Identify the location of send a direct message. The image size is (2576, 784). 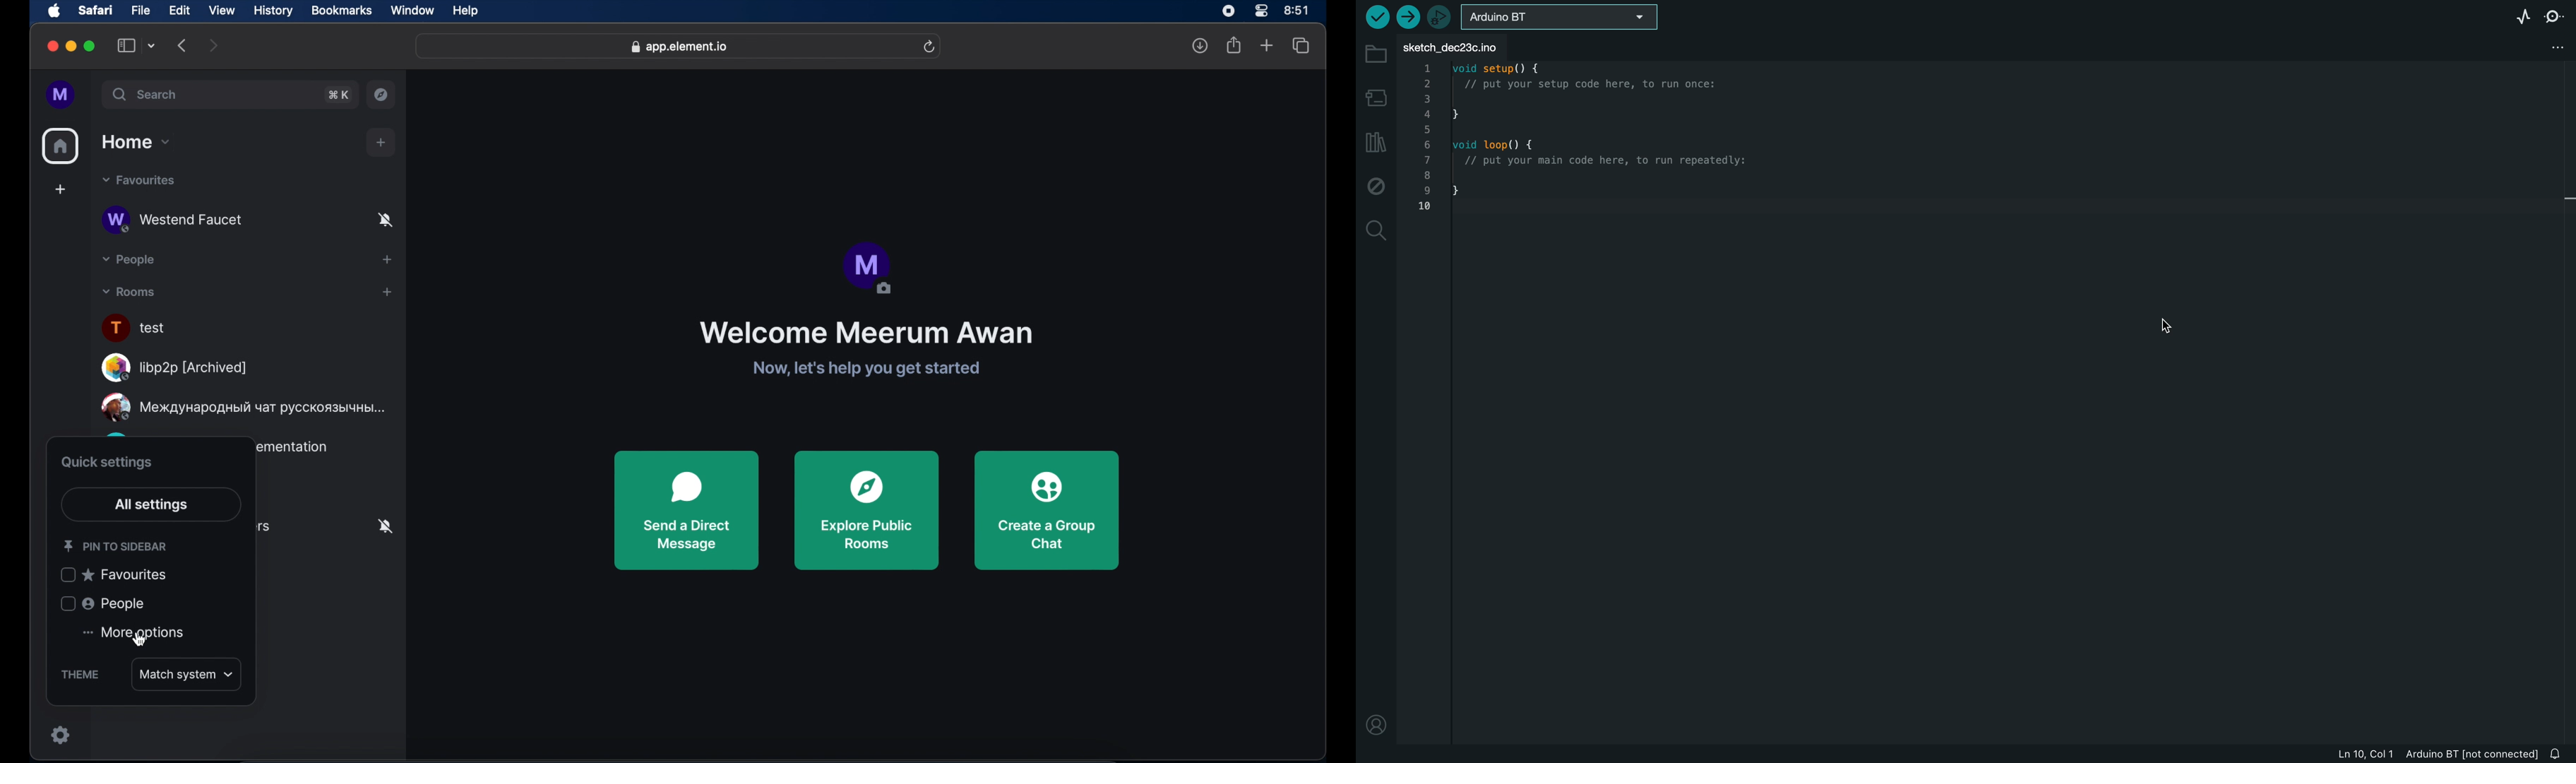
(687, 511).